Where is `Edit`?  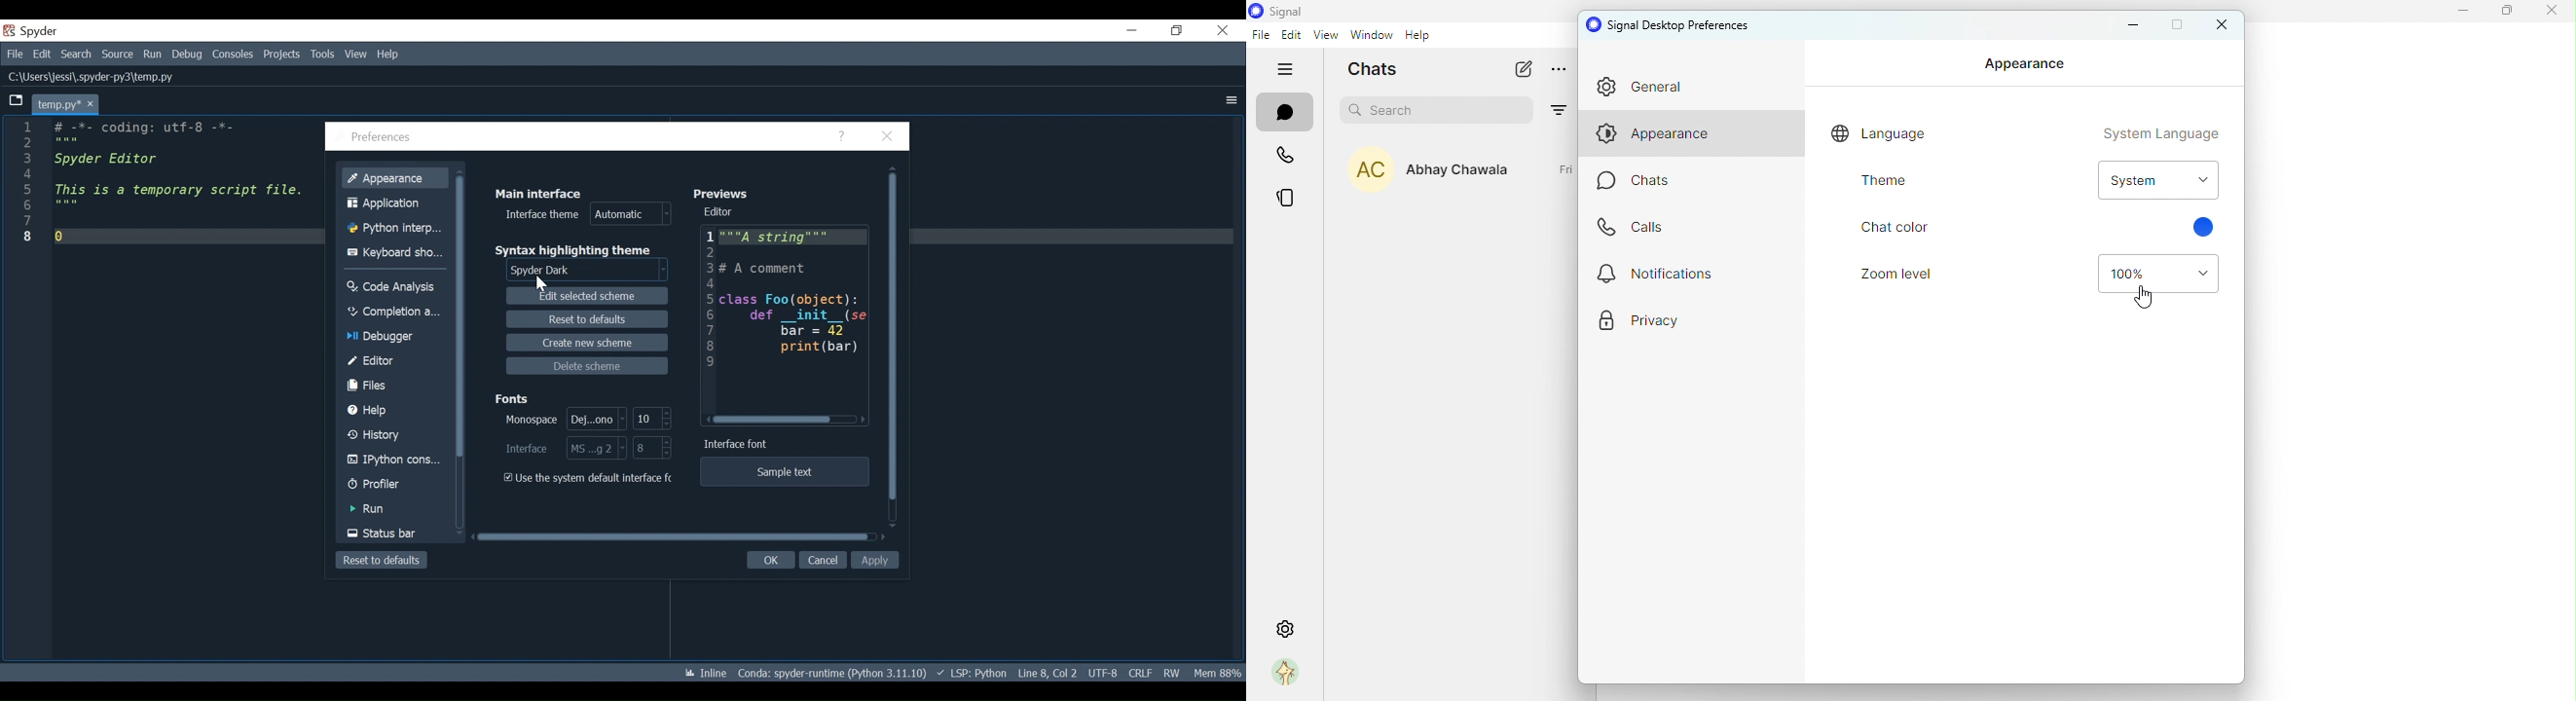
Edit is located at coordinates (43, 54).